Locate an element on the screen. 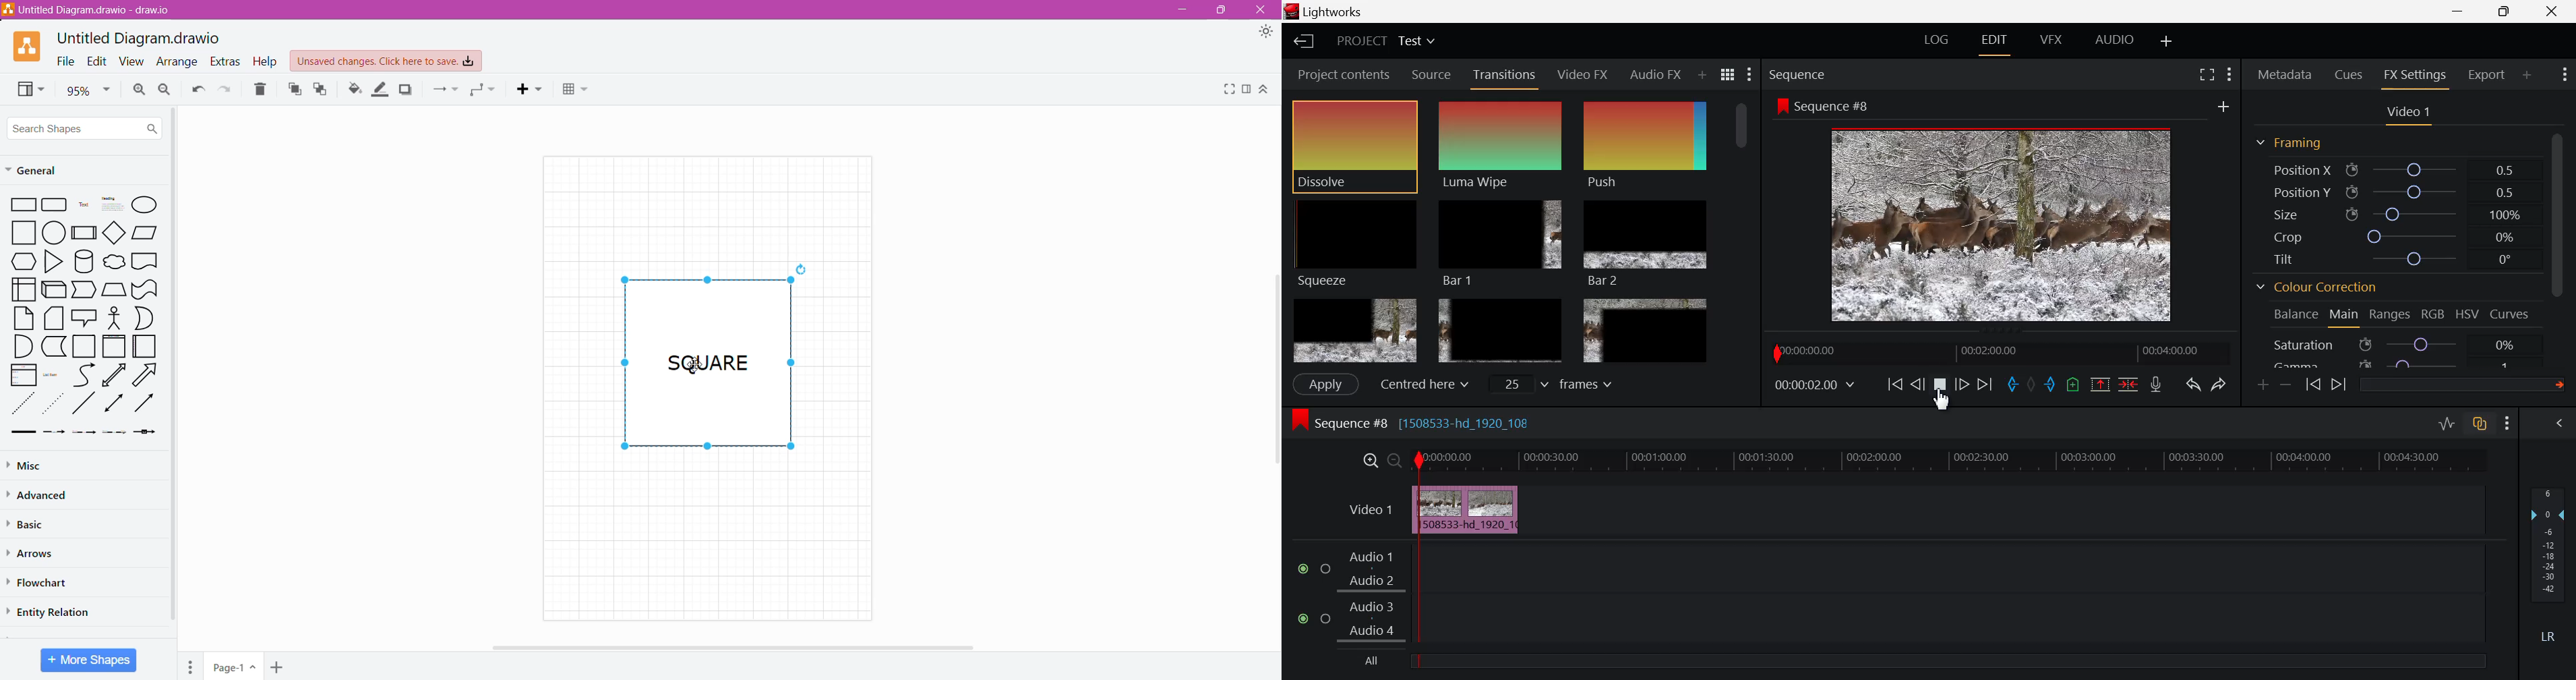 This screenshot has width=2576, height=700. Ellipse is located at coordinates (146, 205).